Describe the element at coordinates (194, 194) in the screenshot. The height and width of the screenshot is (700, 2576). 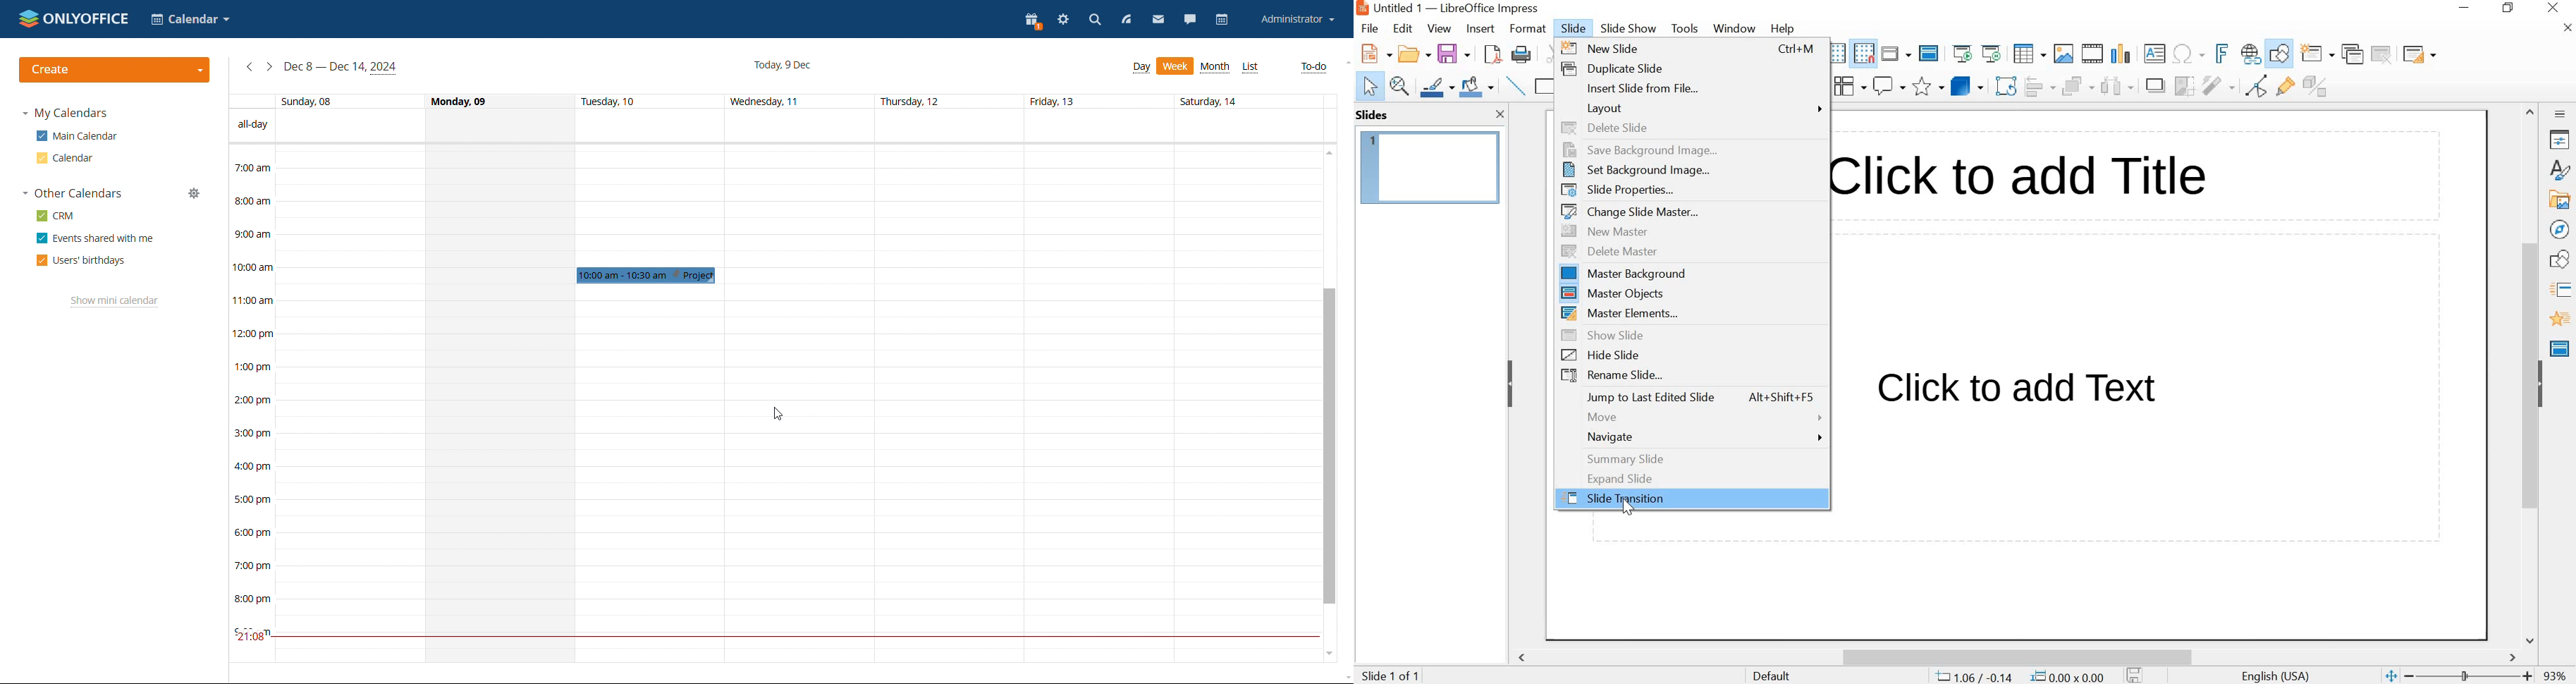
I see `manage` at that location.